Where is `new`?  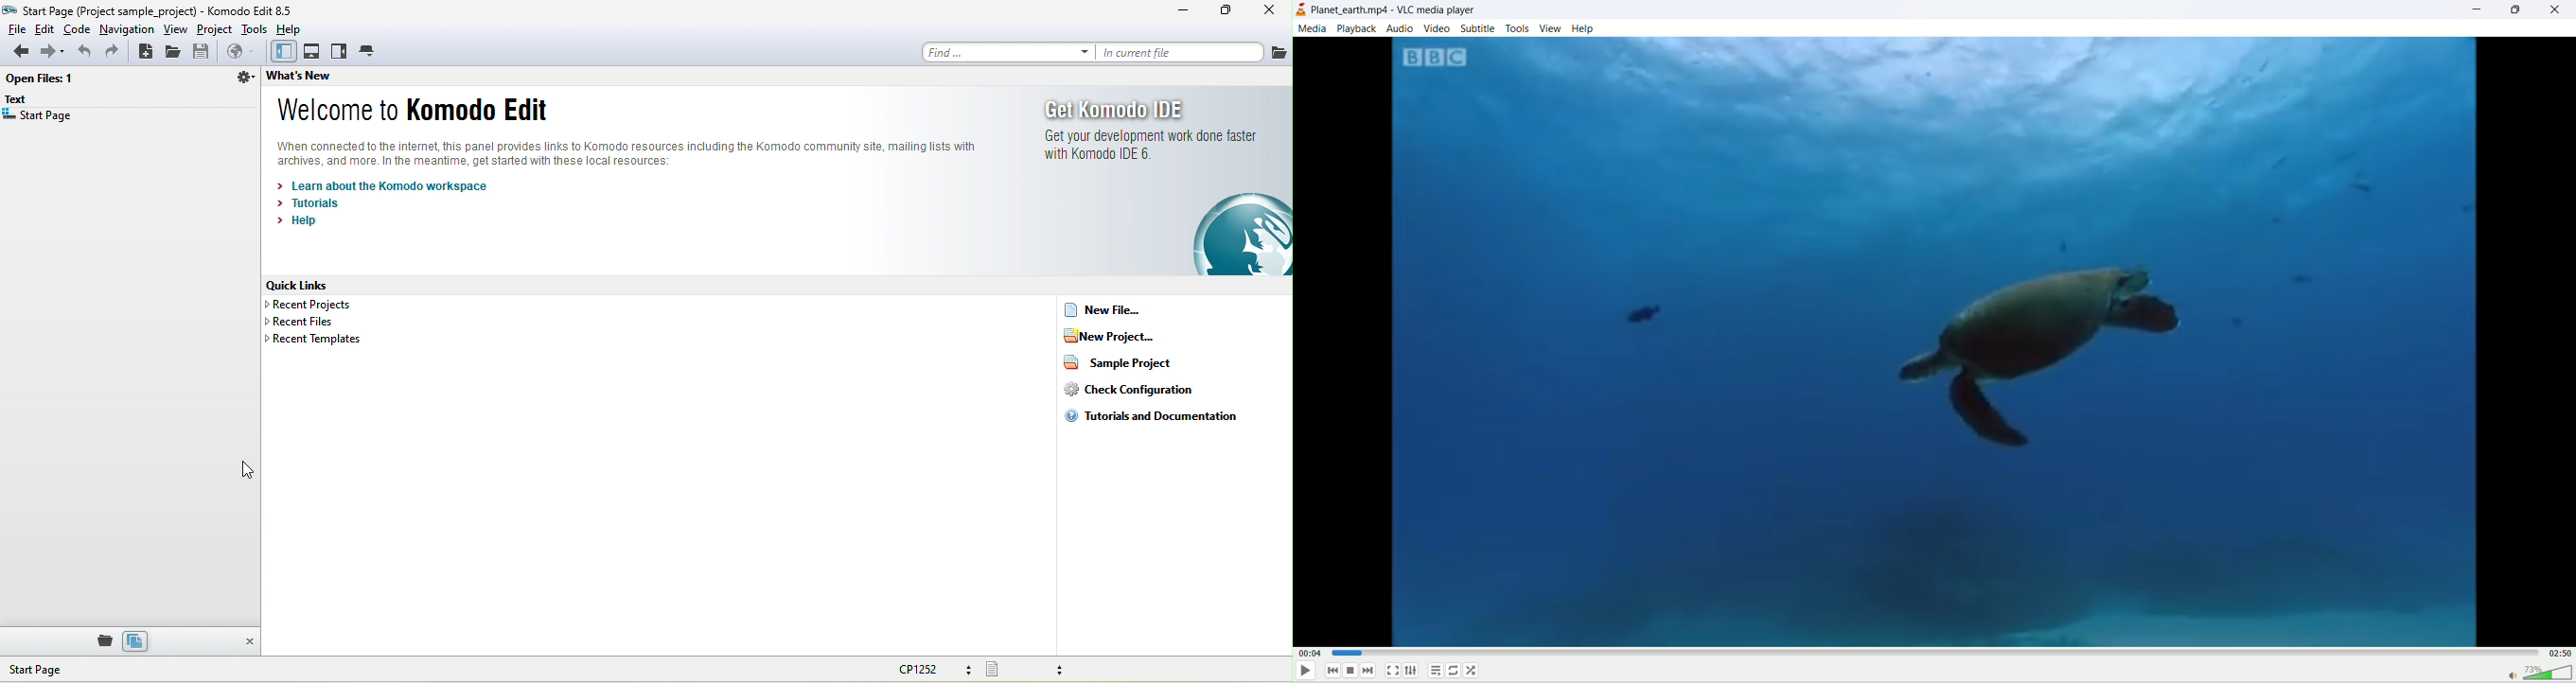
new is located at coordinates (146, 52).